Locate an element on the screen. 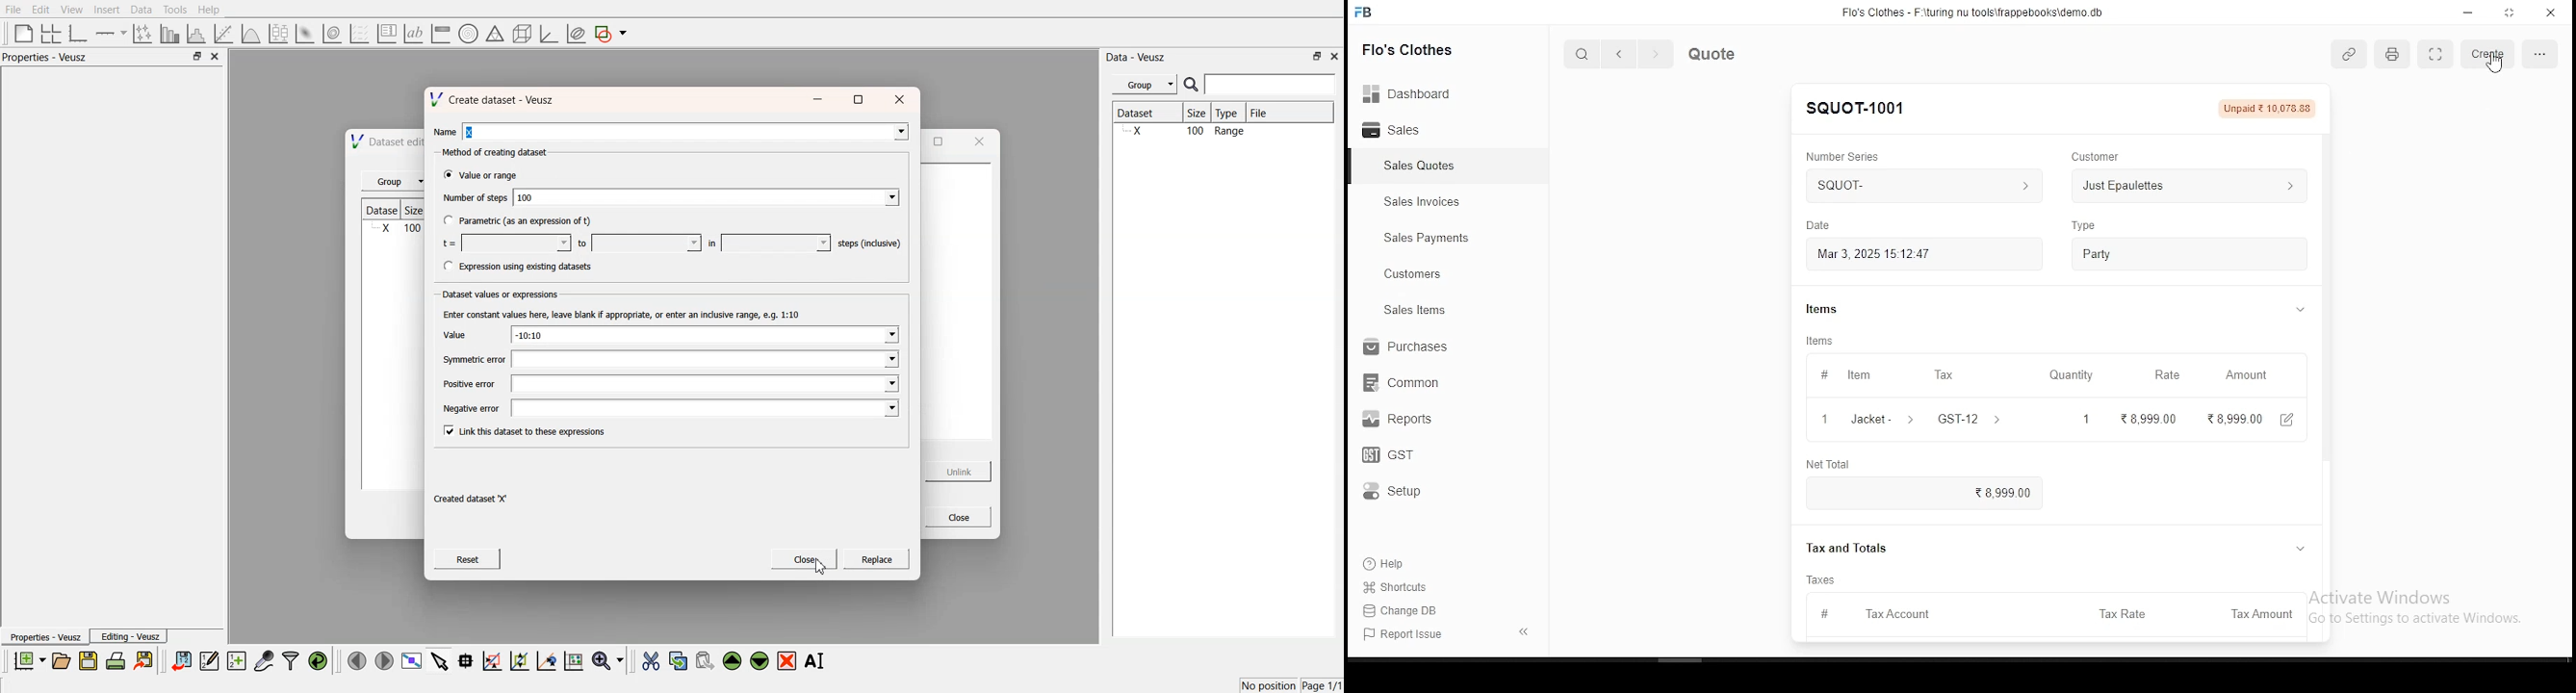  items is located at coordinates (1836, 304).